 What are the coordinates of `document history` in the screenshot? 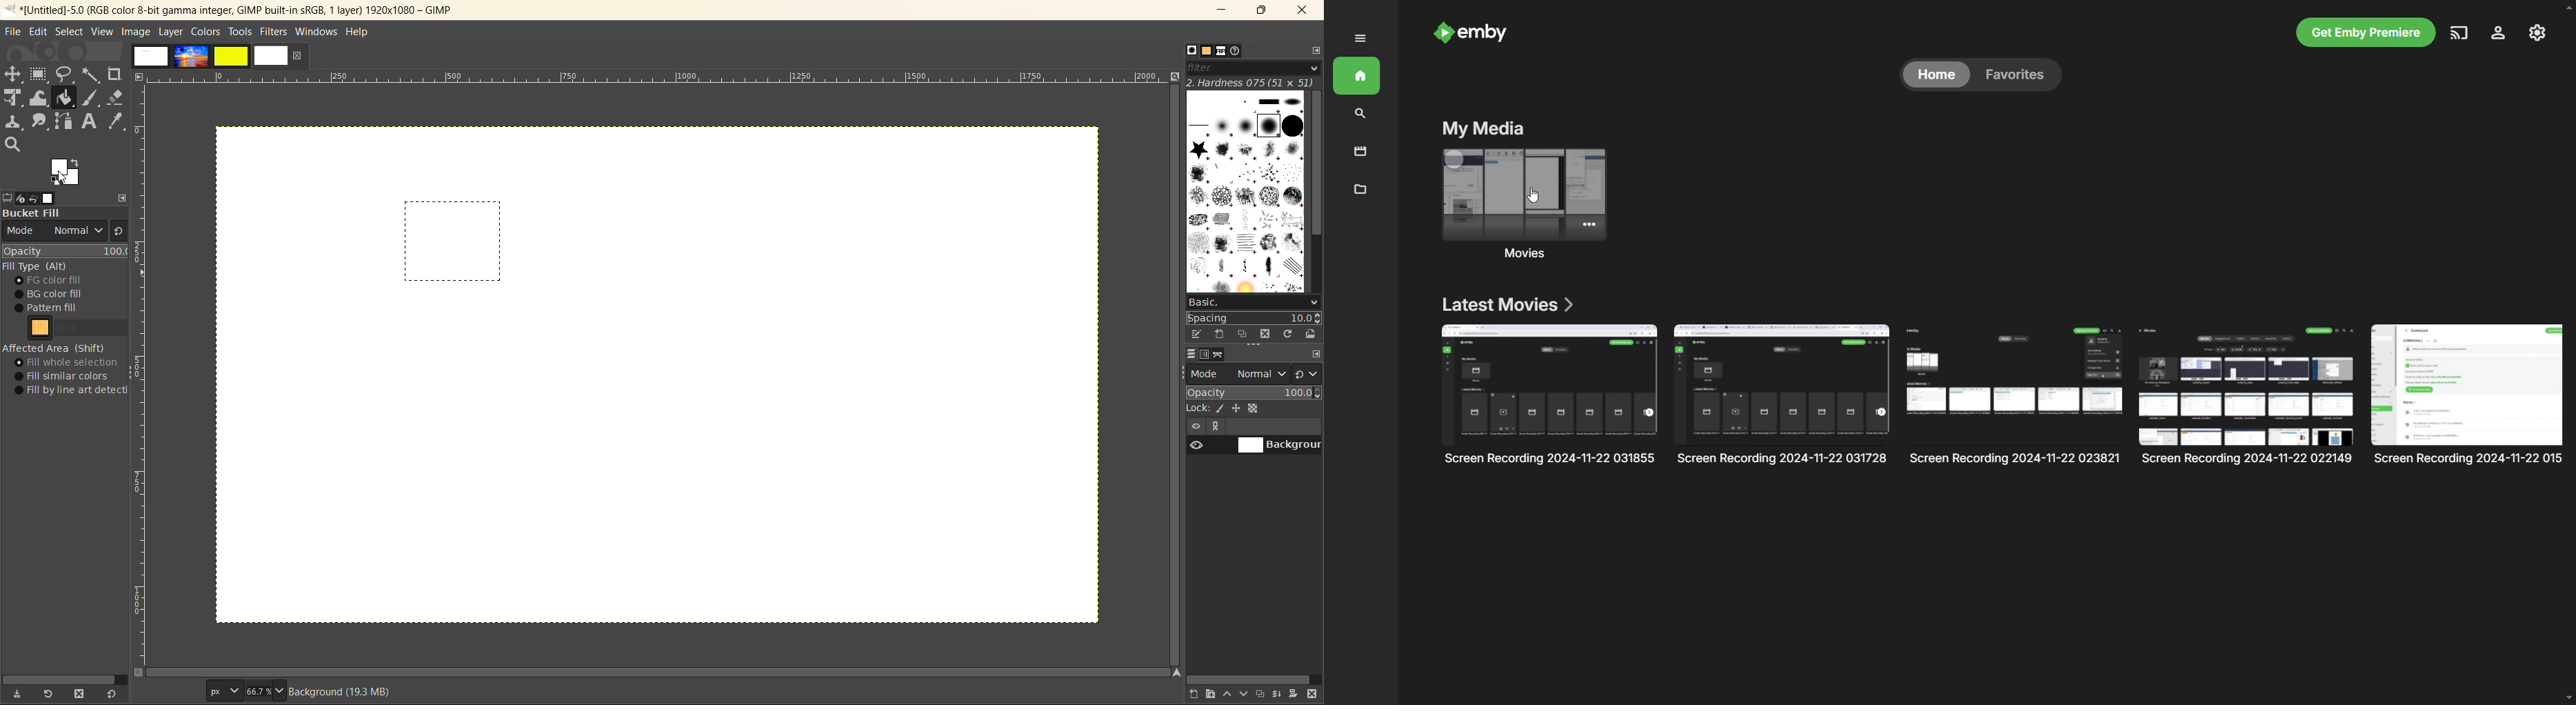 It's located at (1237, 52).